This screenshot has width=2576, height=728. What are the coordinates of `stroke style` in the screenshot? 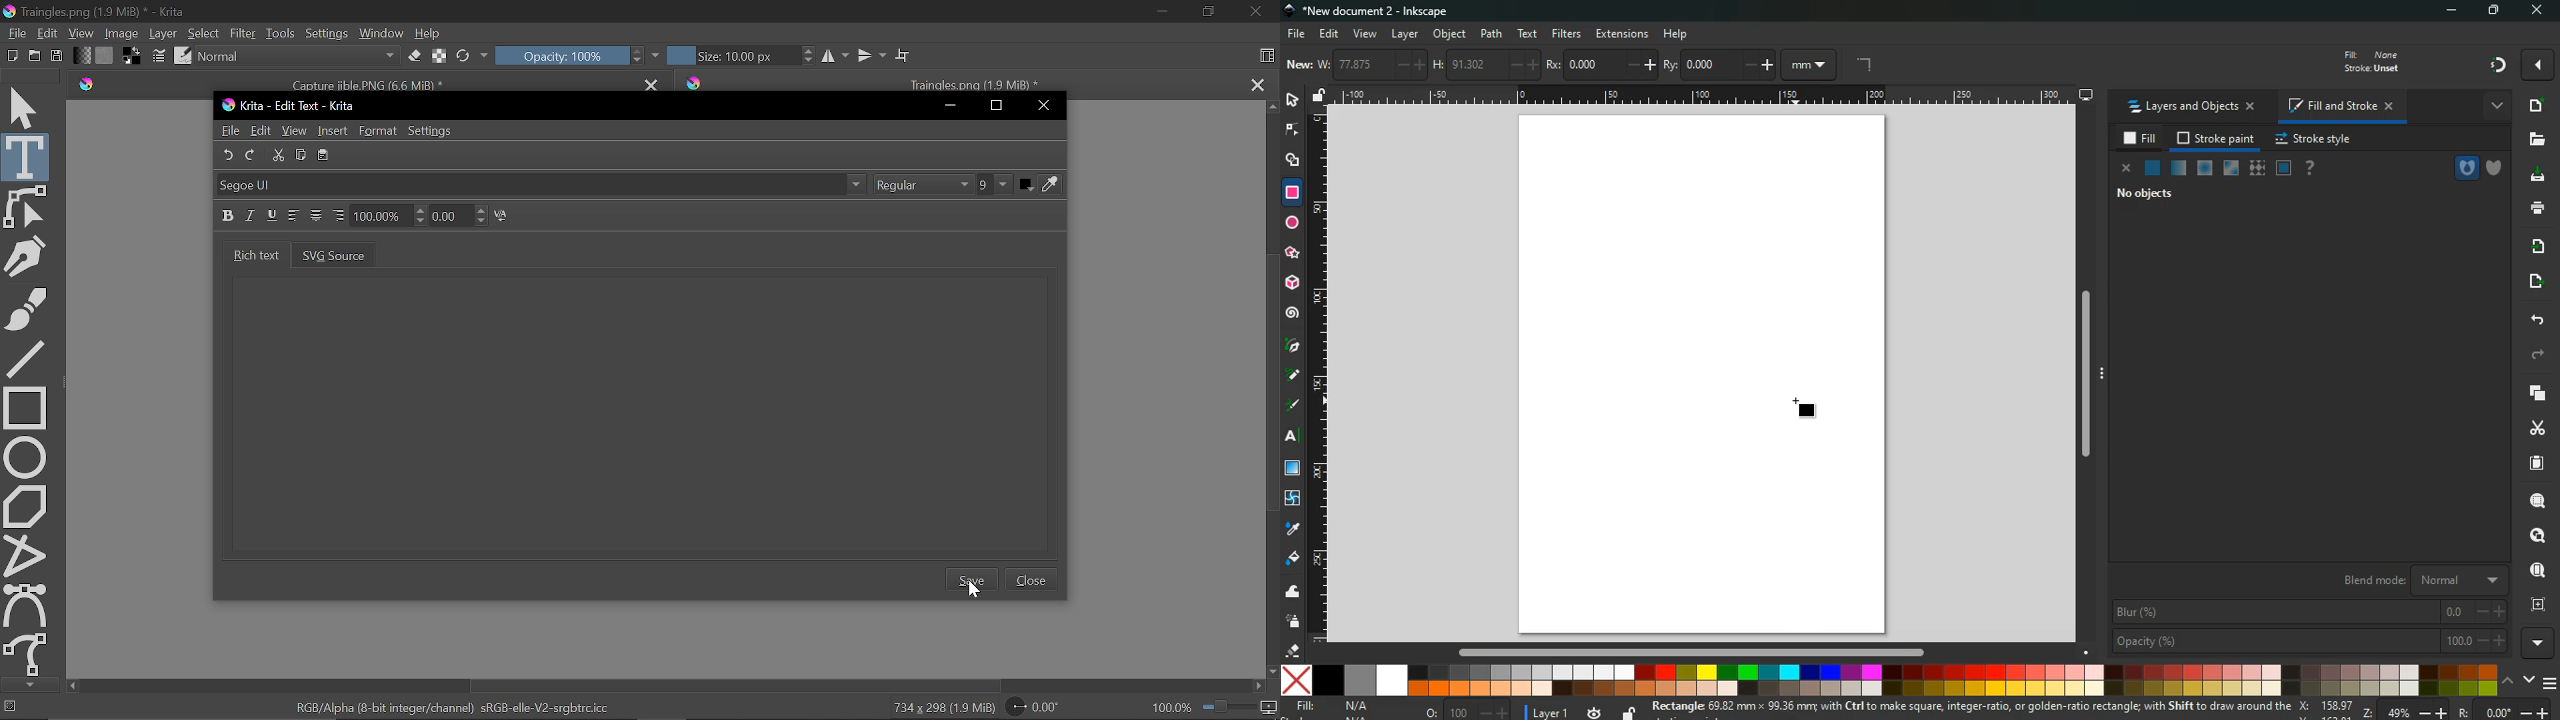 It's located at (2316, 141).